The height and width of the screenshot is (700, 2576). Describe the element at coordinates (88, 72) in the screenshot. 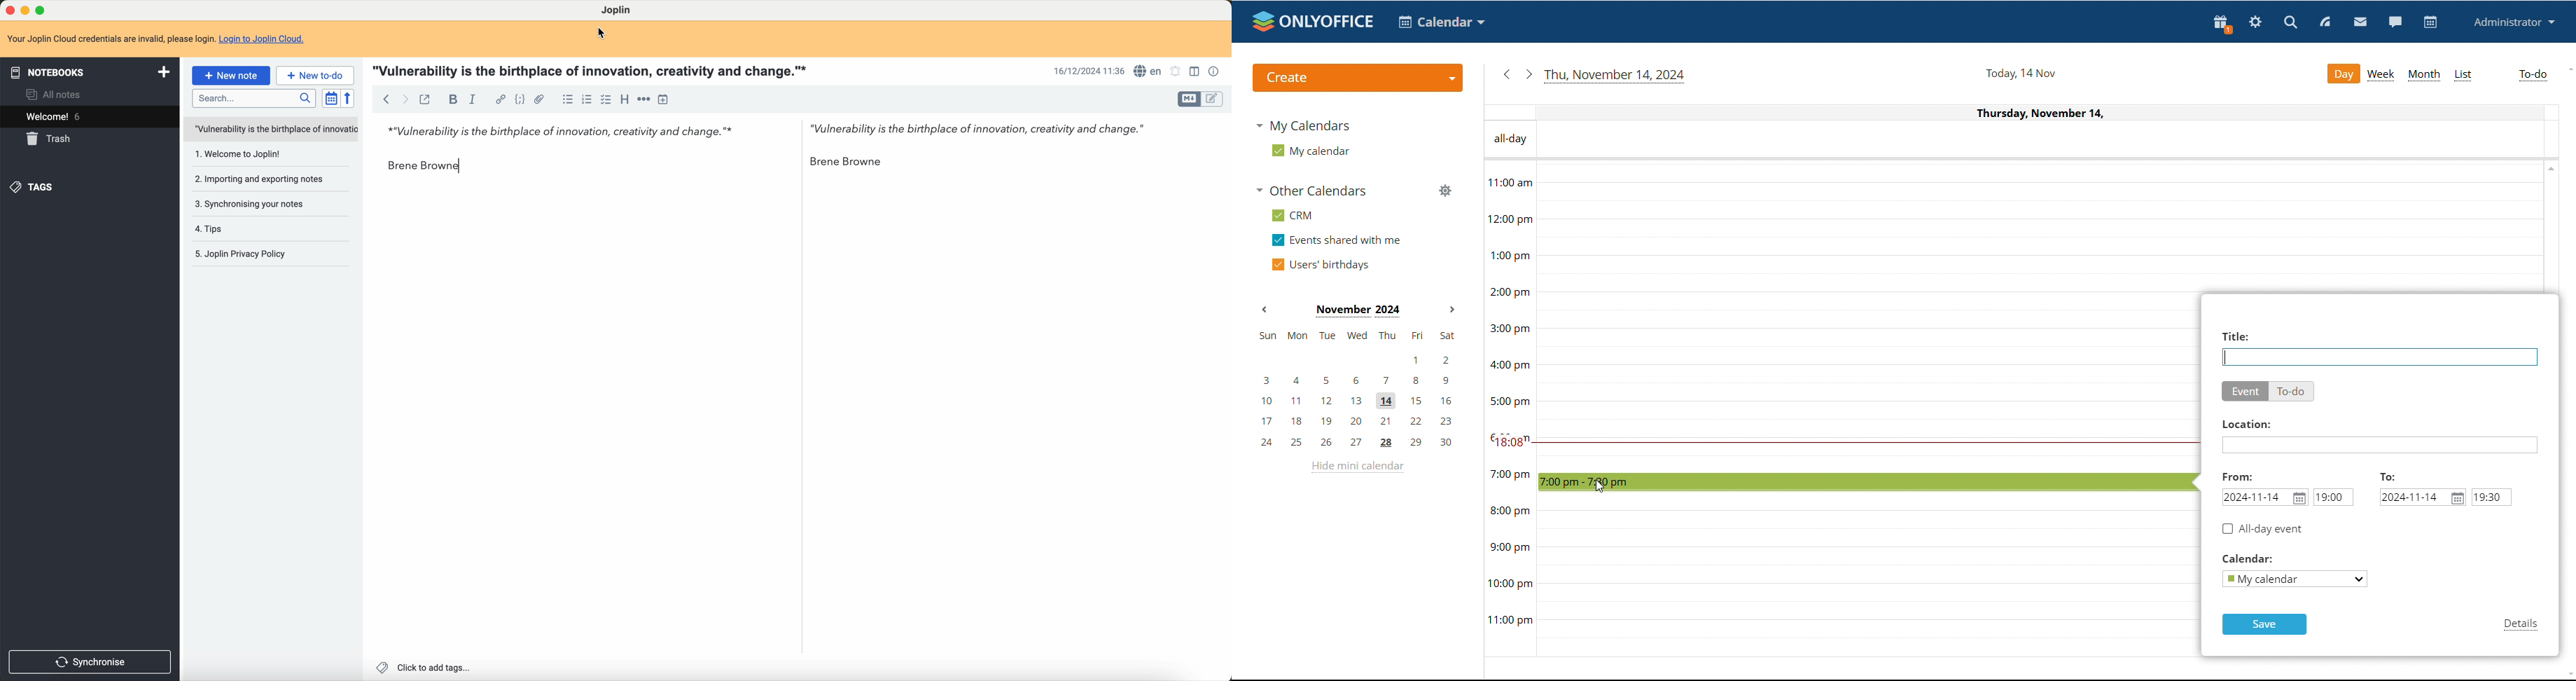

I see `notebooks` at that location.